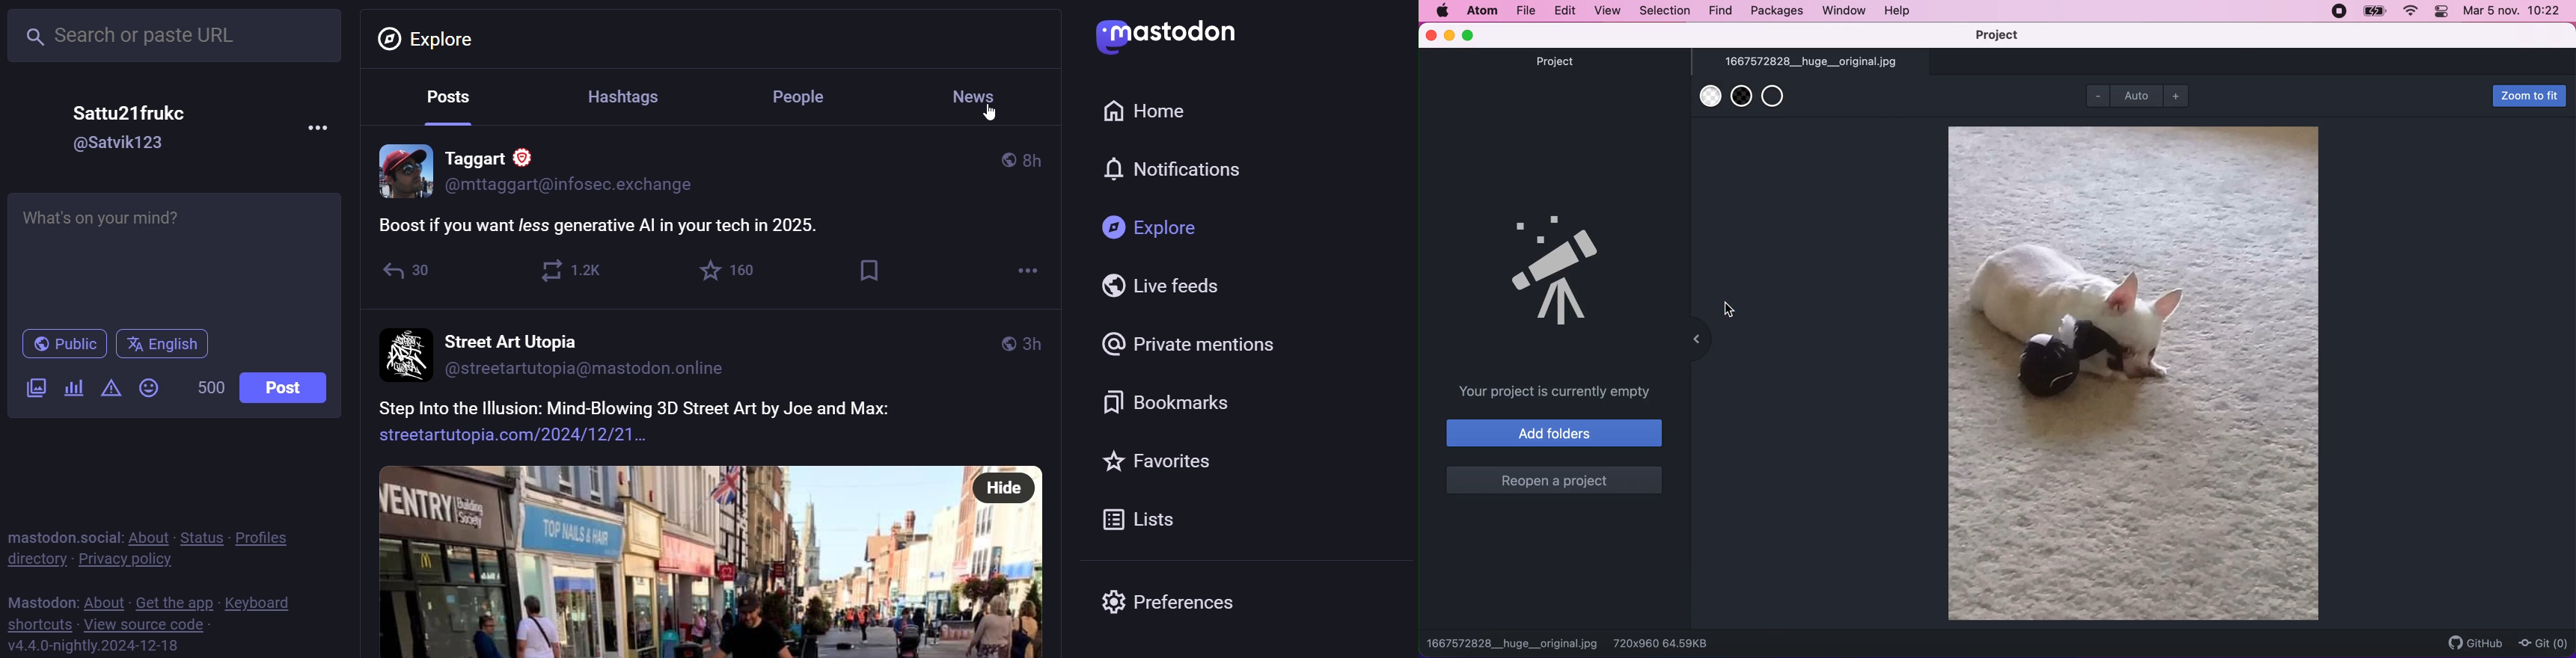 The image size is (2576, 672). I want to click on zoom in, so click(2181, 96).